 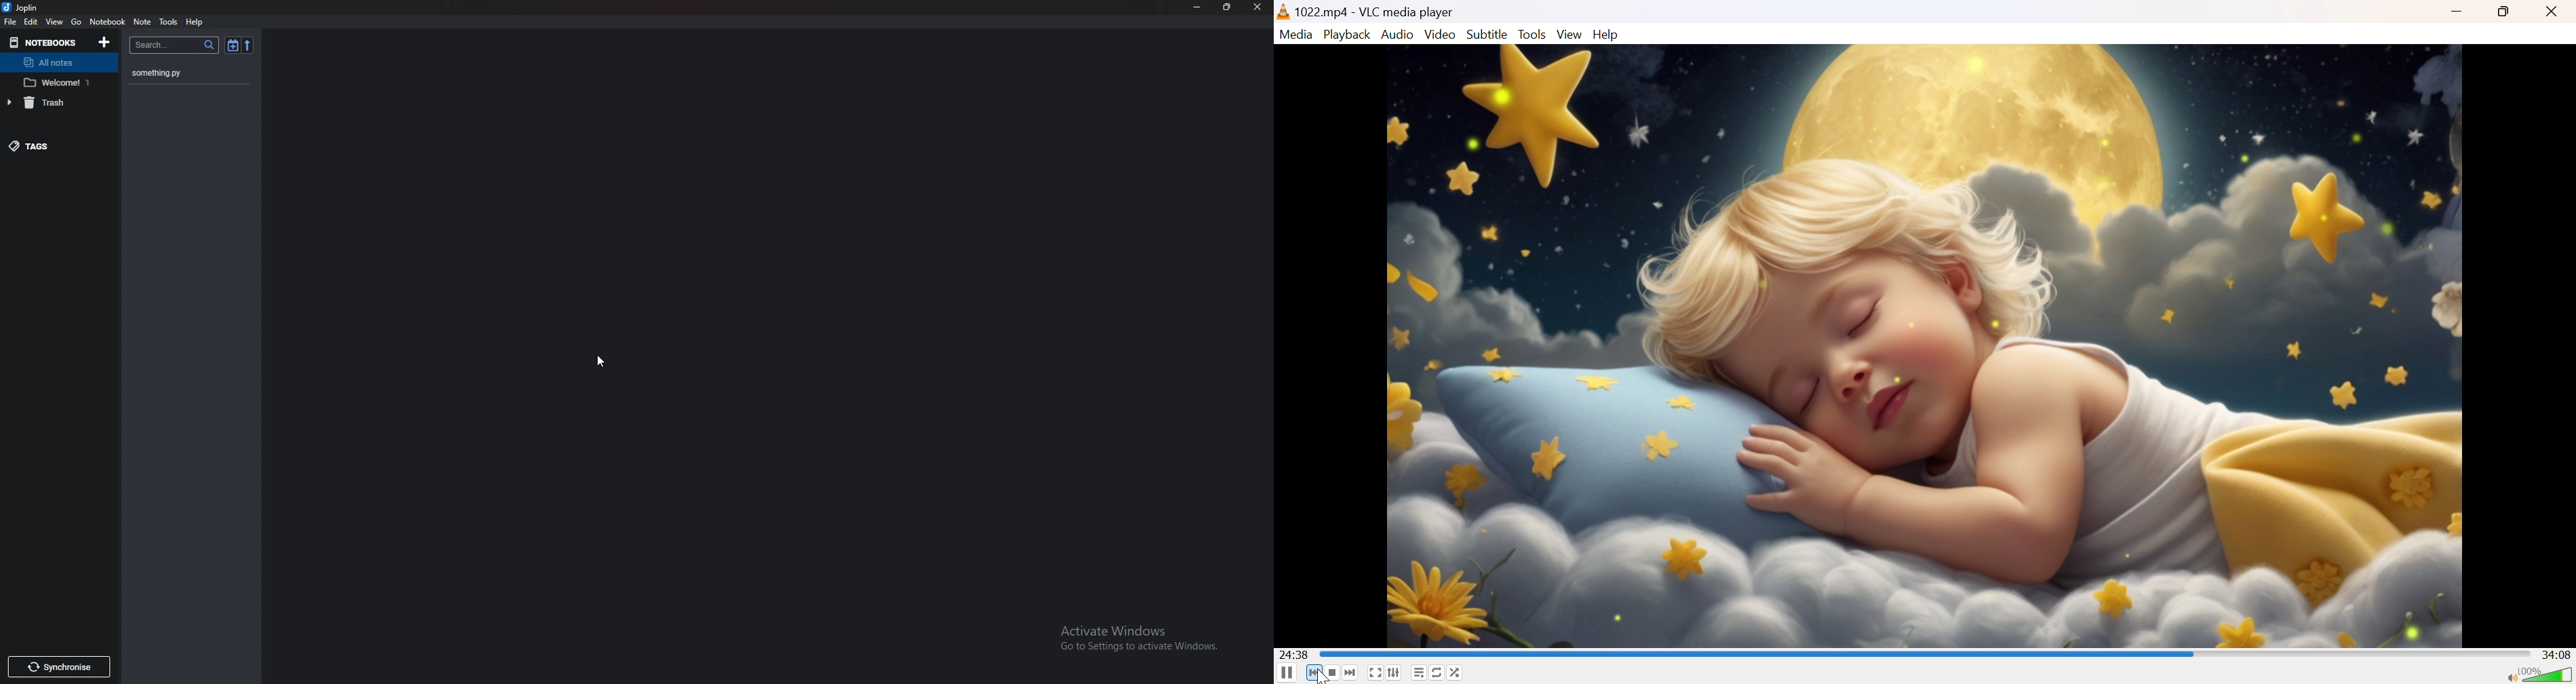 What do you see at coordinates (1534, 34) in the screenshot?
I see `Tools` at bounding box center [1534, 34].